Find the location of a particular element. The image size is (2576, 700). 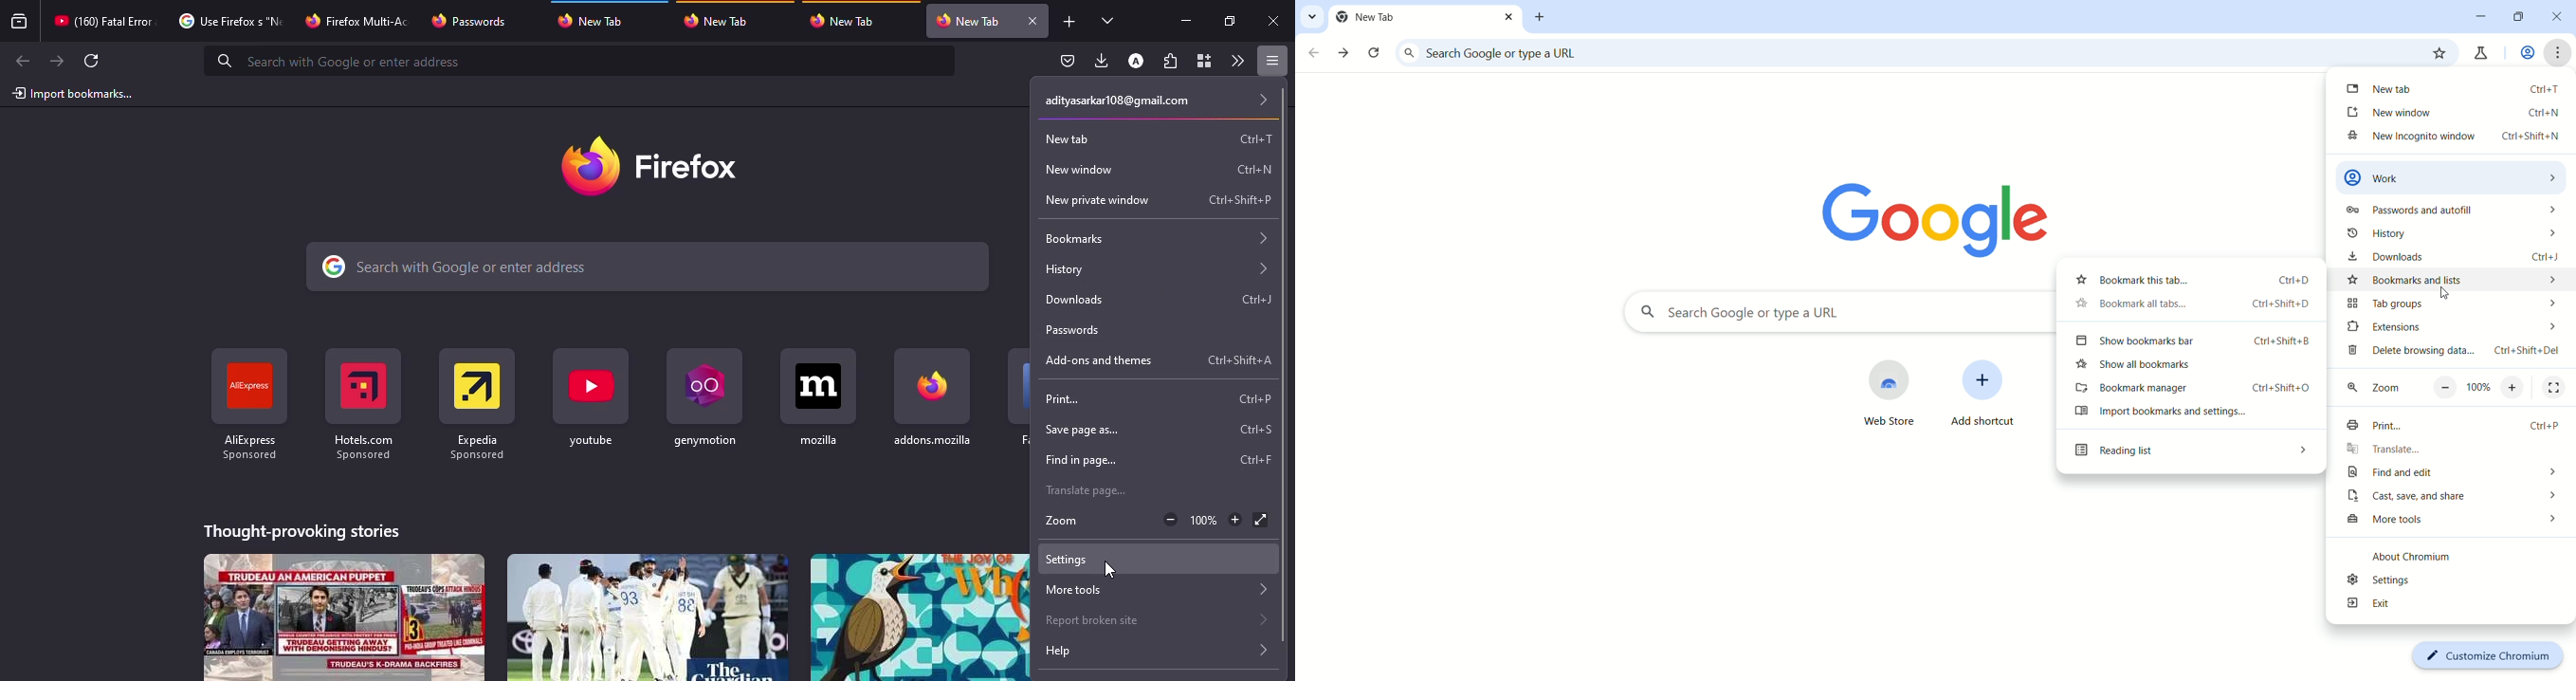

downloads is located at coordinates (2458, 257).